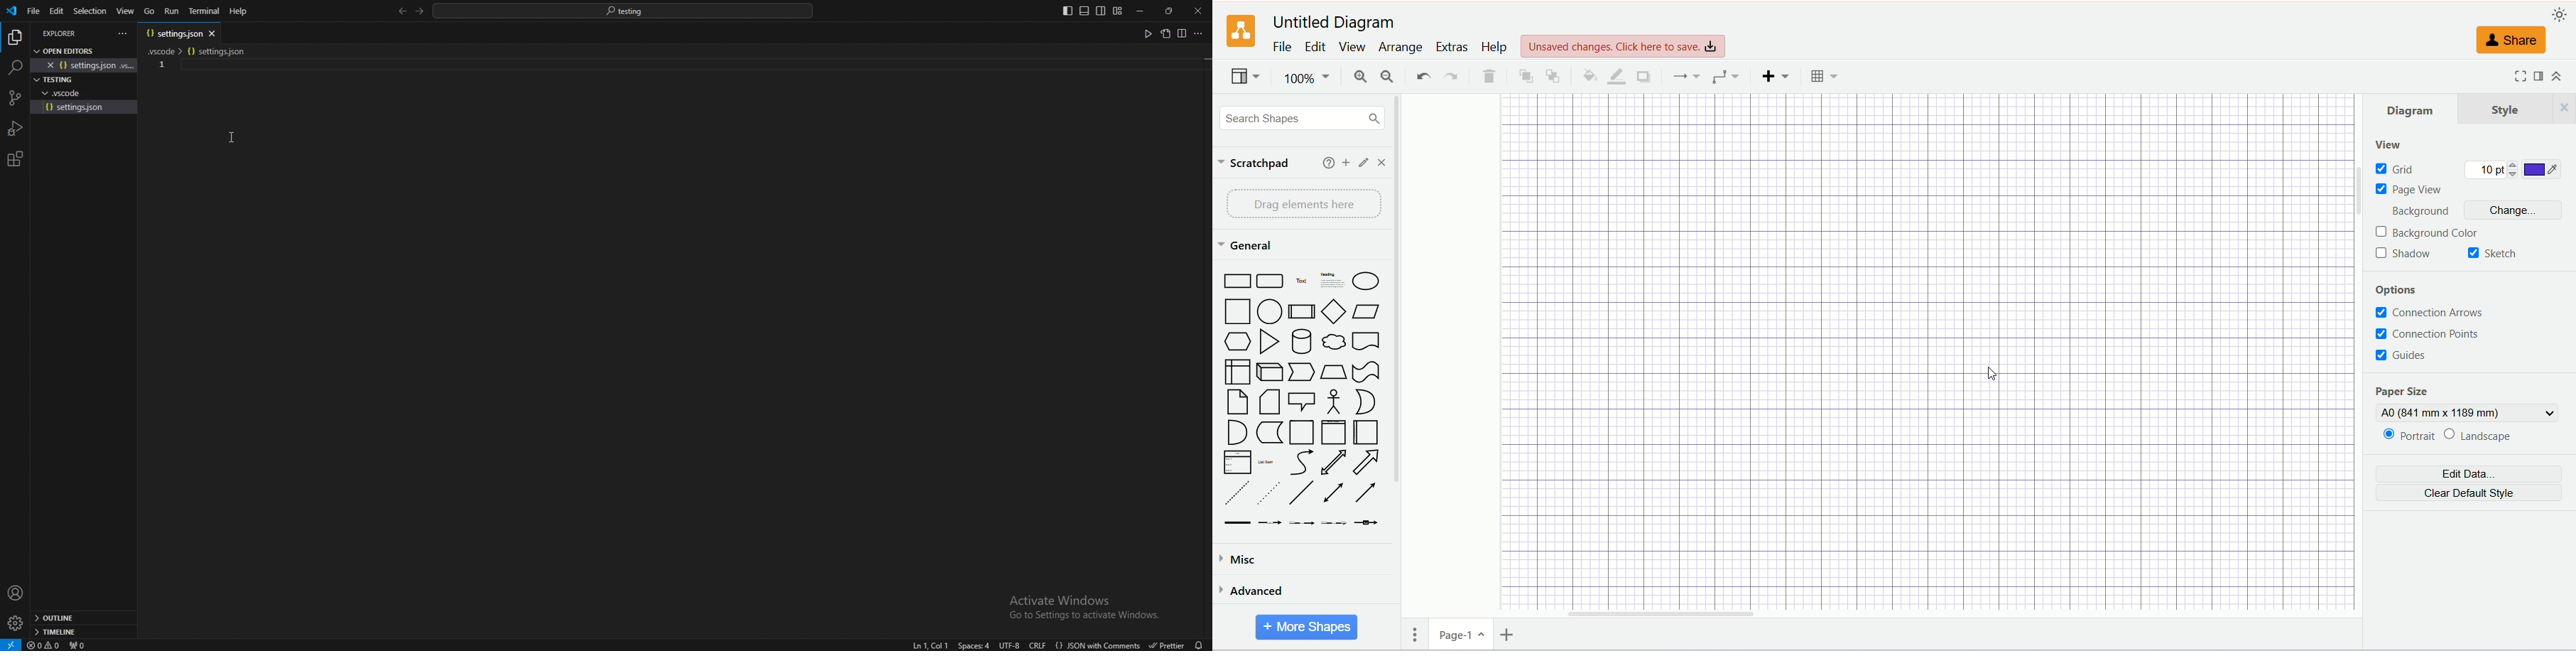 The width and height of the screenshot is (2576, 672). What do you see at coordinates (1553, 75) in the screenshot?
I see `to back` at bounding box center [1553, 75].